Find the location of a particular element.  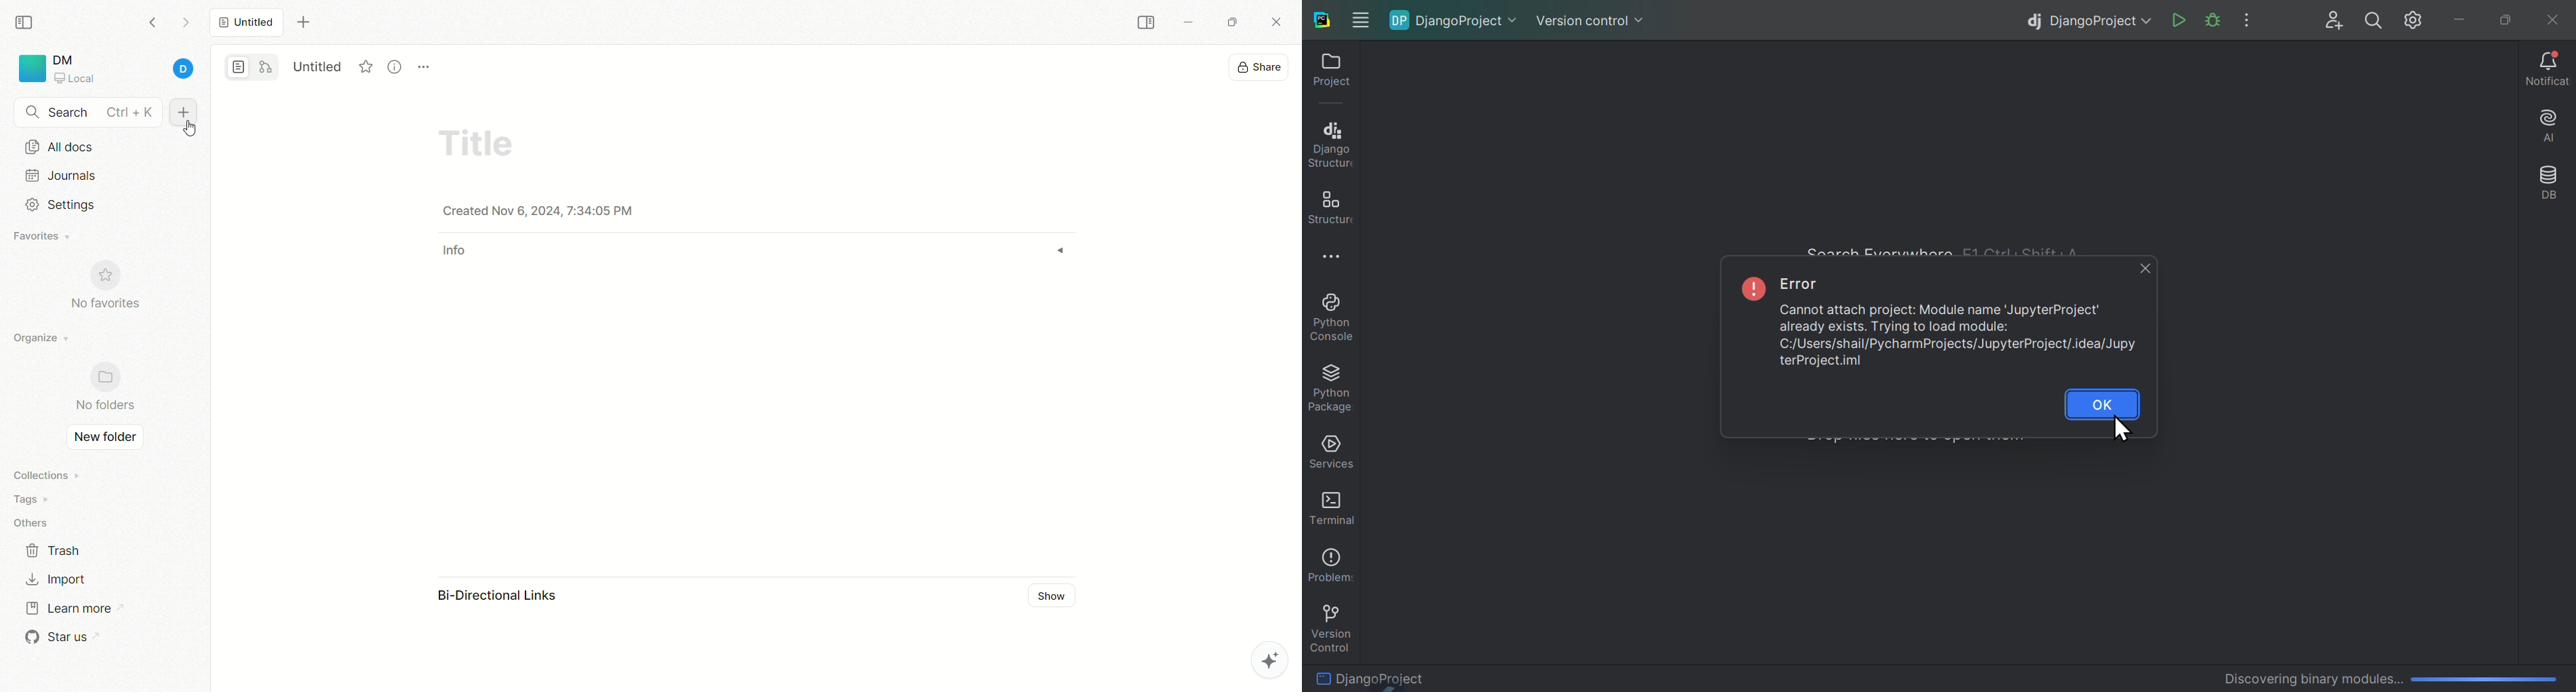

Problems is located at coordinates (1328, 562).